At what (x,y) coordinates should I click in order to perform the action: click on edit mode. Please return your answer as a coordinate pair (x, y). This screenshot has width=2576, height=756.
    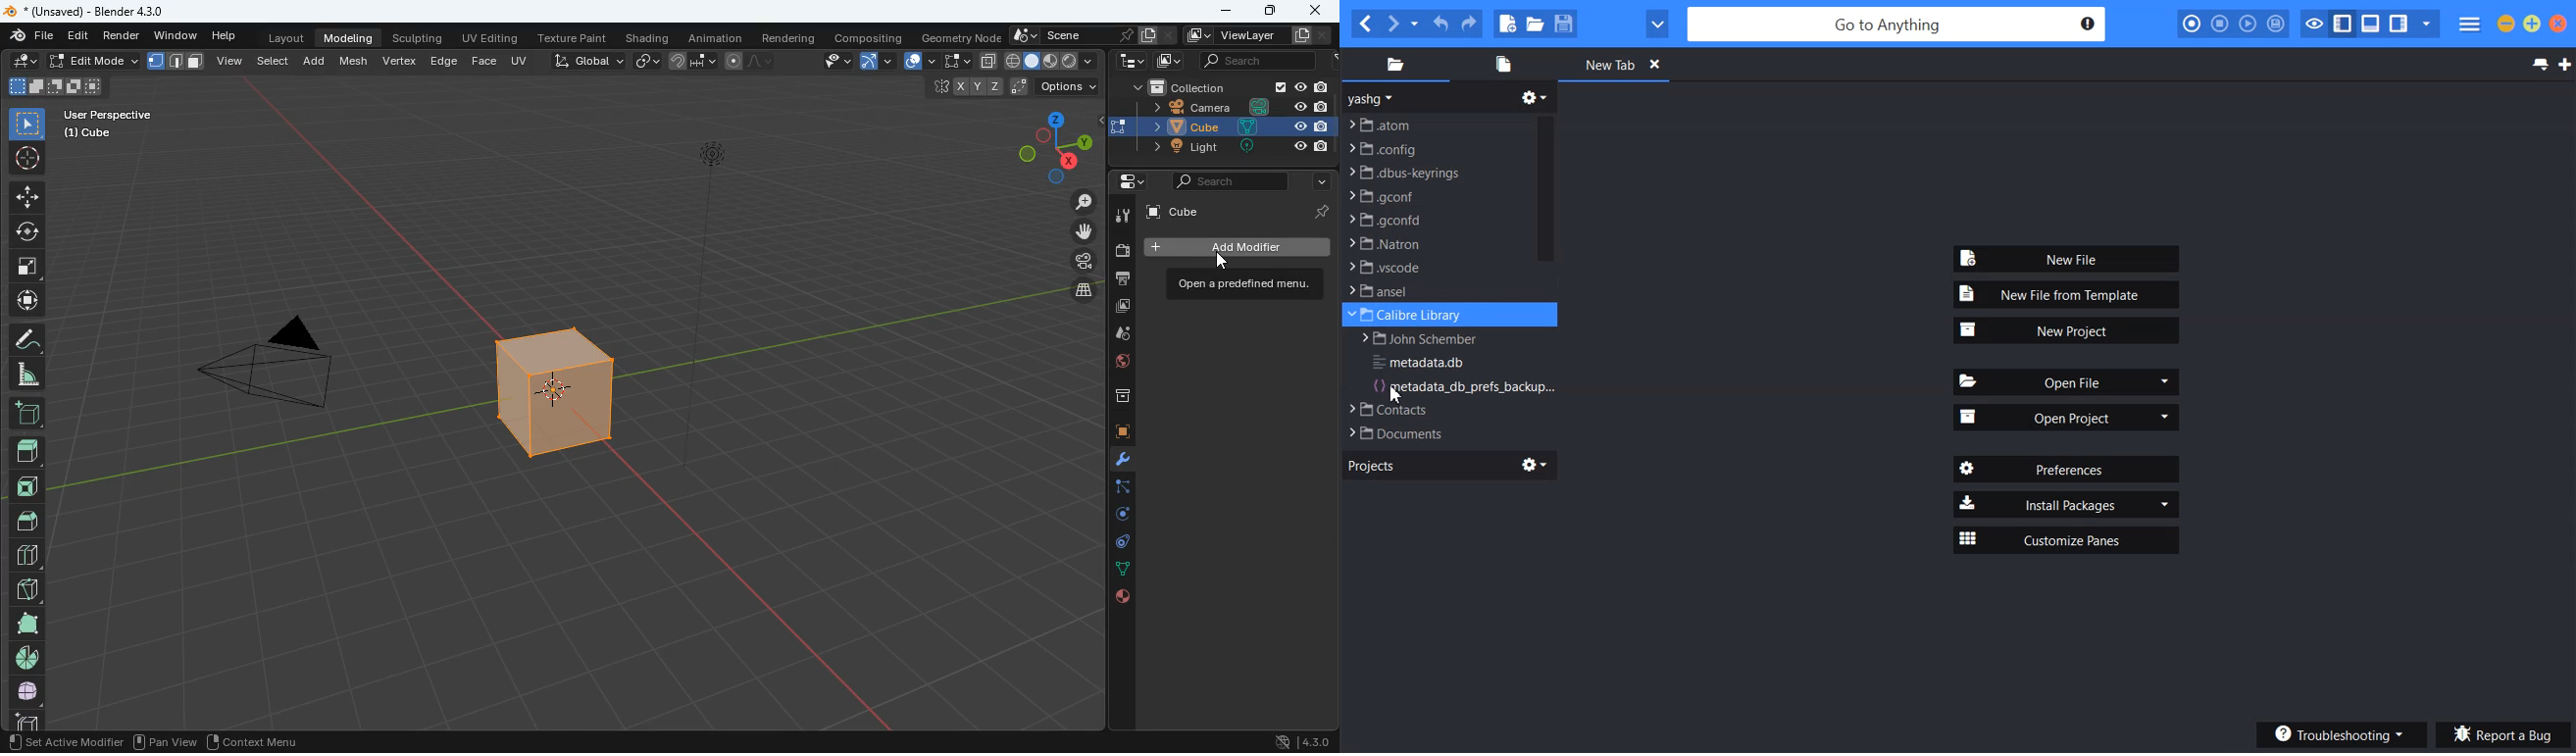
    Looking at the image, I should click on (91, 62).